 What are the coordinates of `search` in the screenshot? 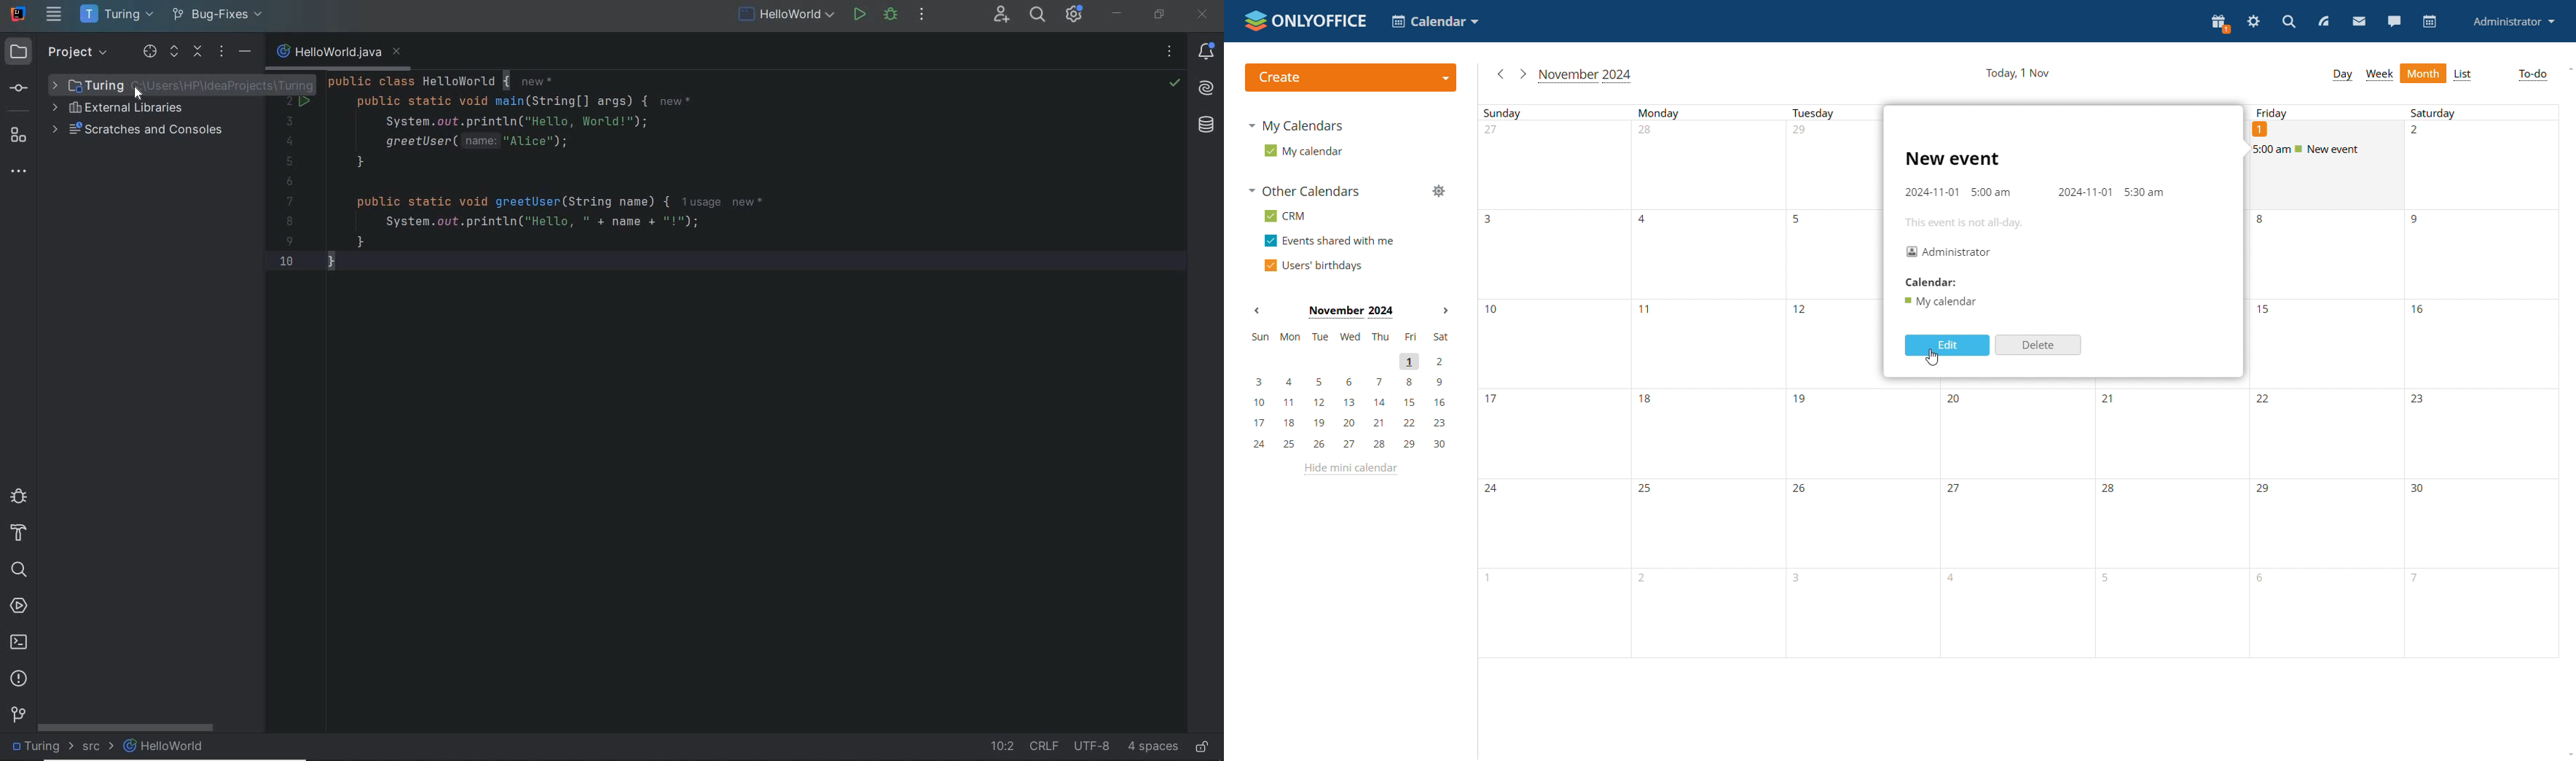 It's located at (17, 568).